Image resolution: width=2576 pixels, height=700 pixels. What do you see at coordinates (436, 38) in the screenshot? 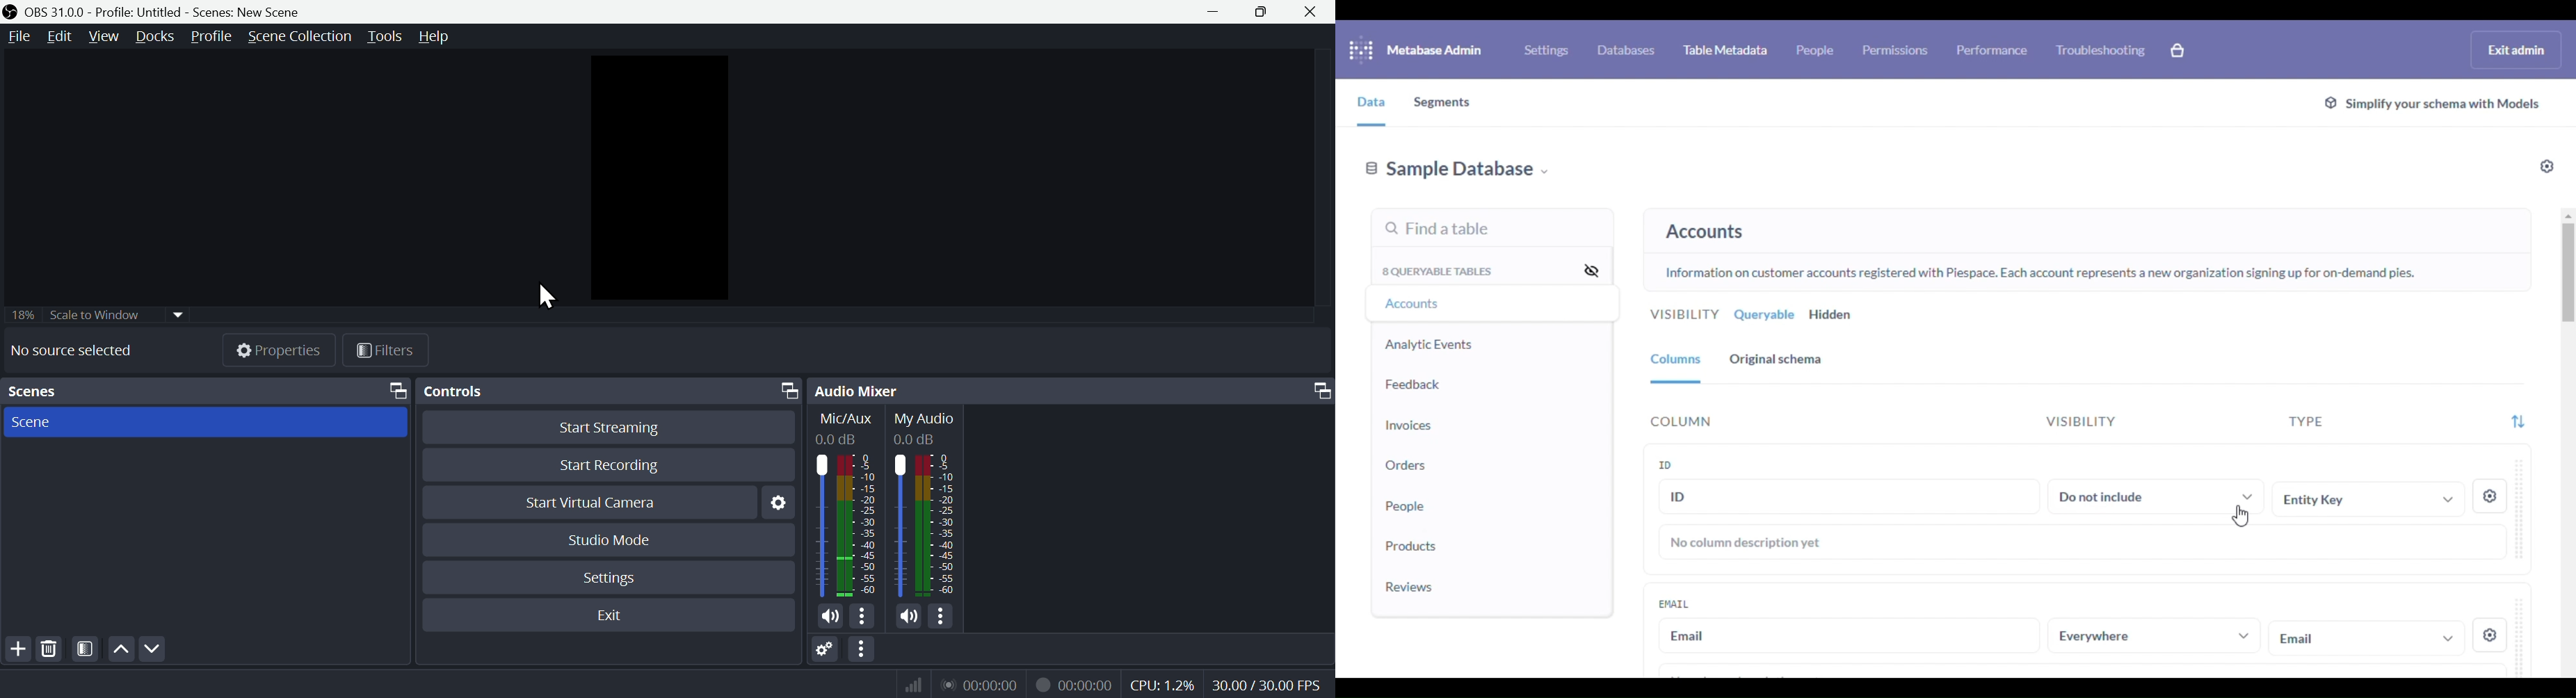
I see `Help` at bounding box center [436, 38].